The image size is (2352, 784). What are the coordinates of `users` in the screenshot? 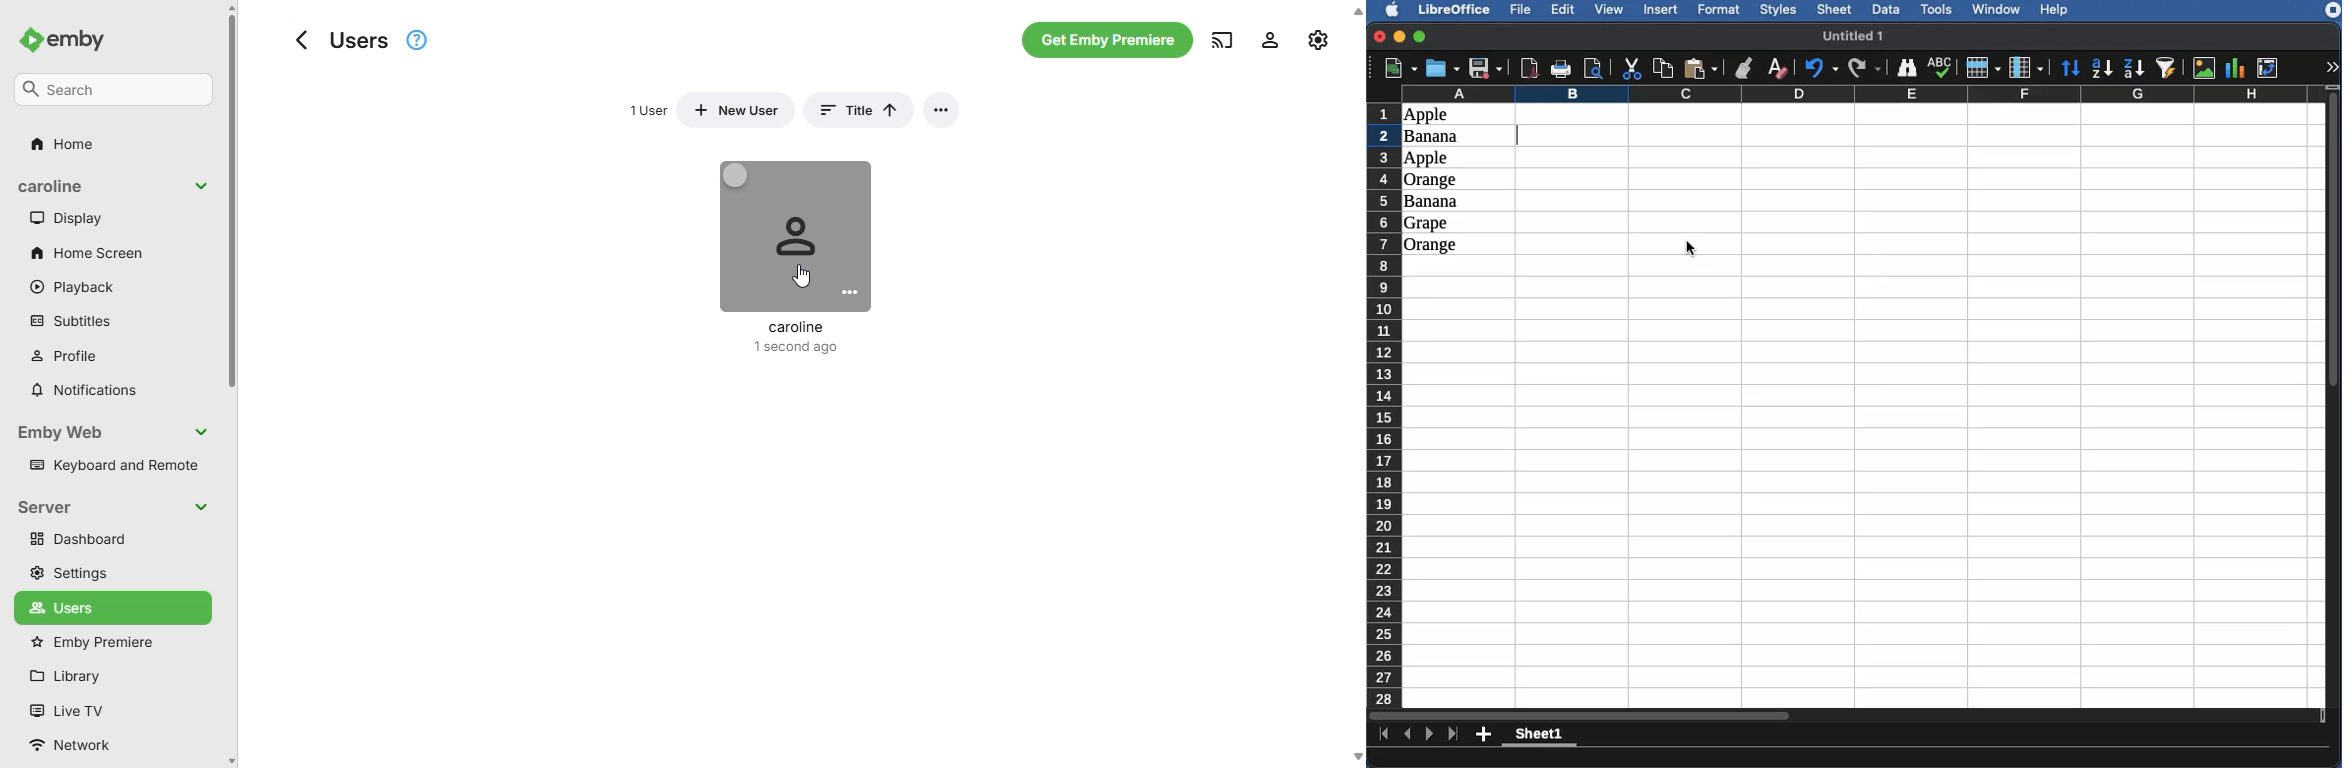 It's located at (342, 41).